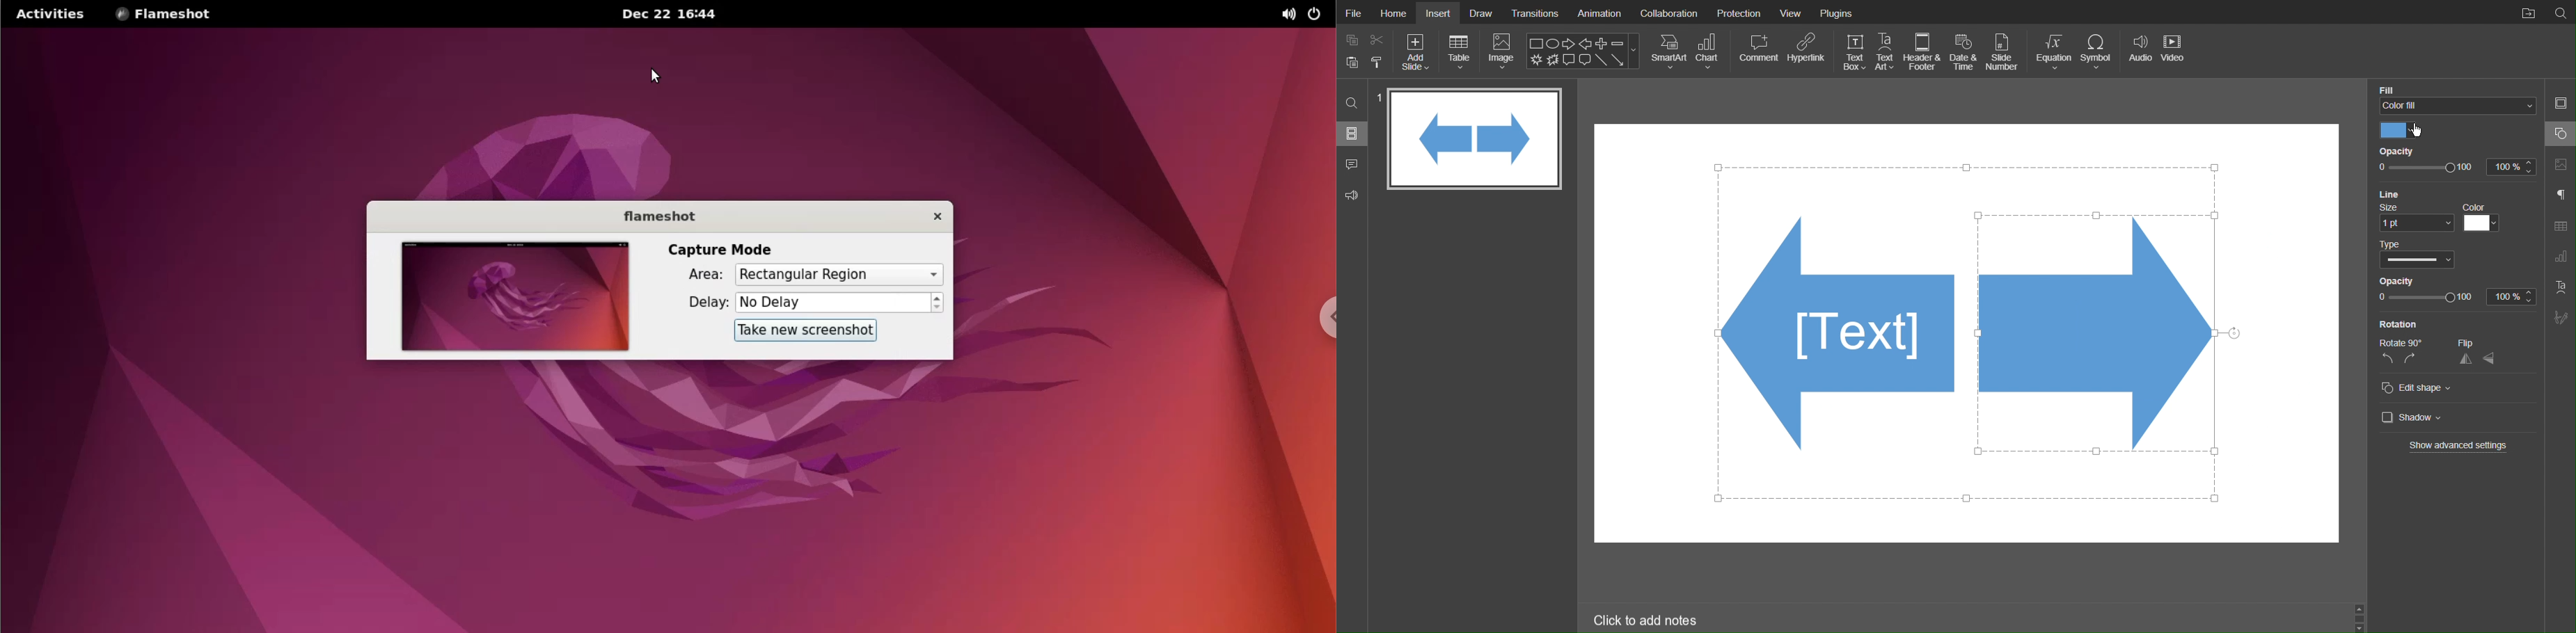 The width and height of the screenshot is (2576, 644). Describe the element at coordinates (1378, 64) in the screenshot. I see `paste options` at that location.